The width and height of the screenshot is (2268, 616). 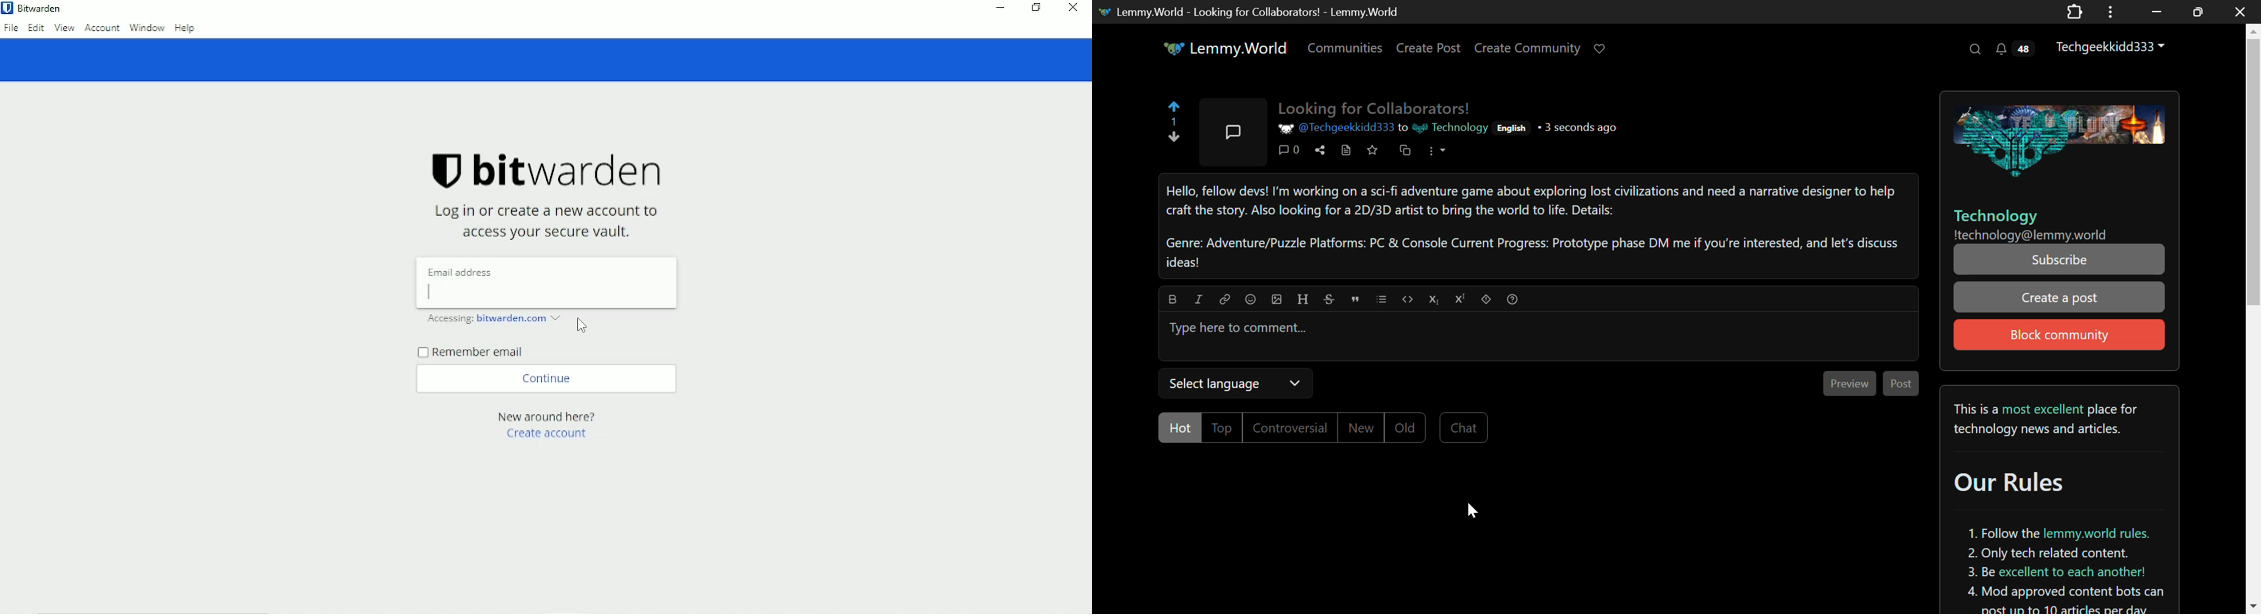 What do you see at coordinates (1074, 9) in the screenshot?
I see `Close` at bounding box center [1074, 9].